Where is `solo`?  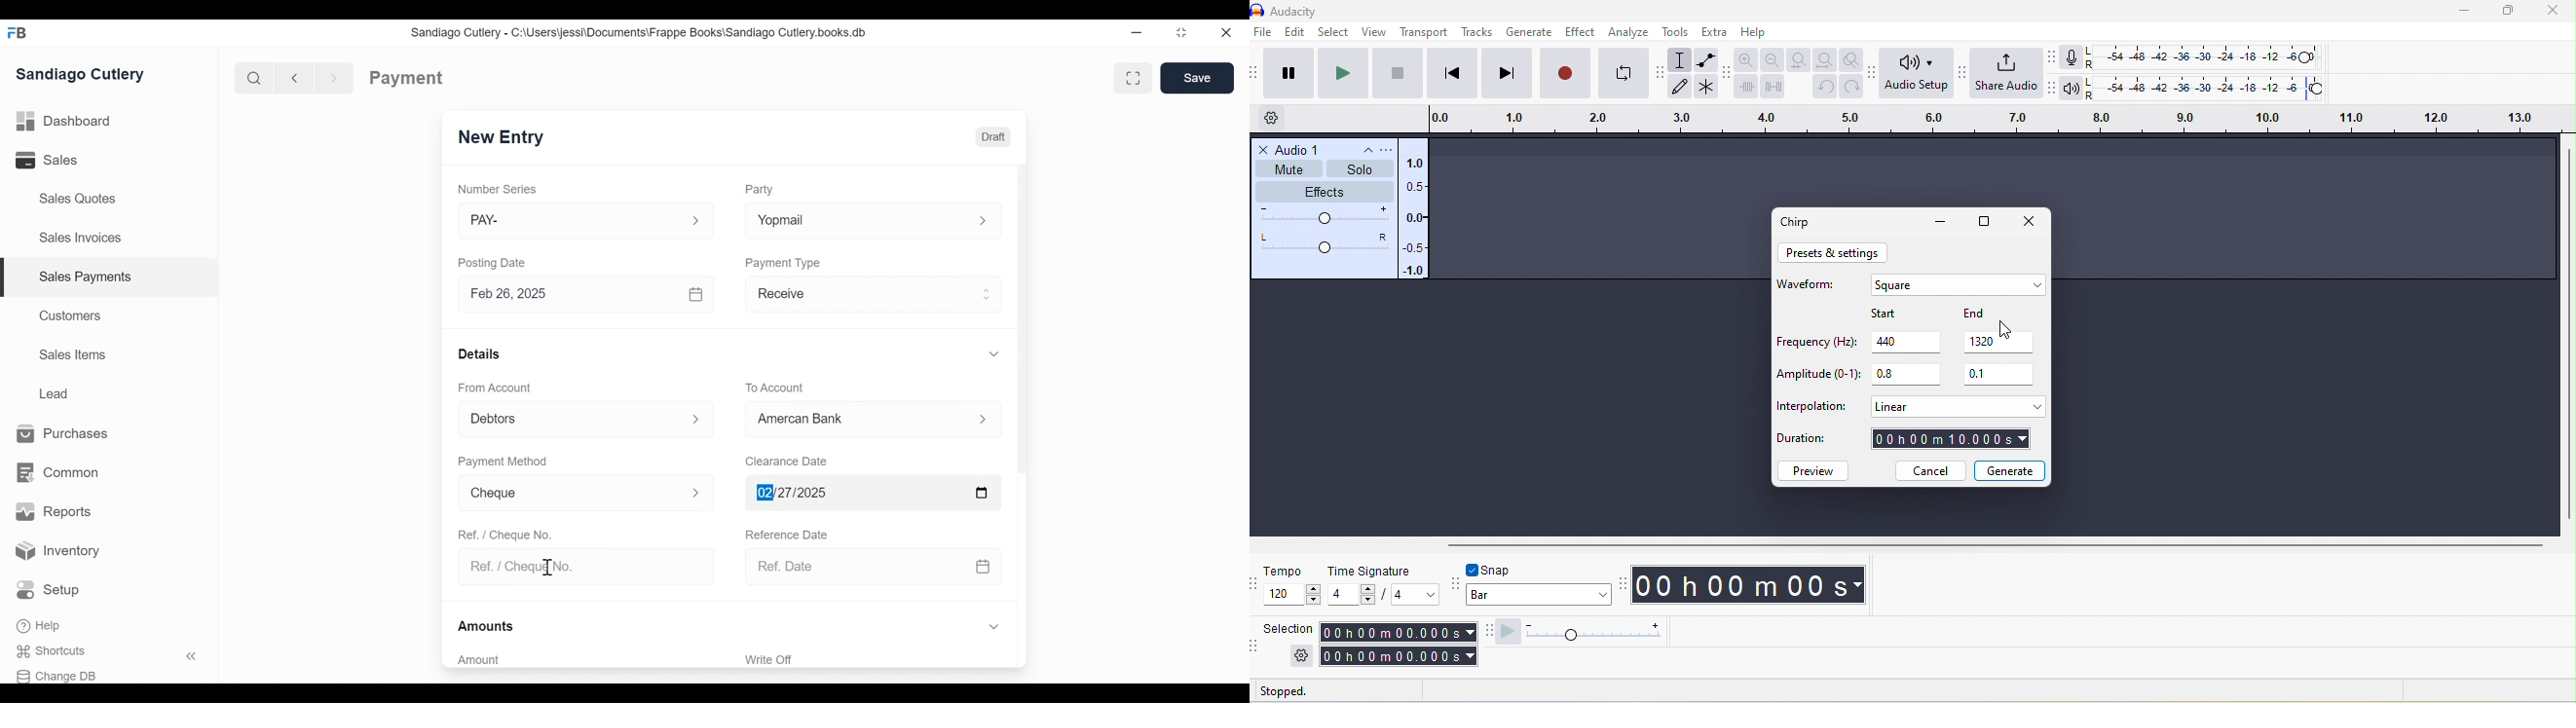
solo is located at coordinates (1362, 169).